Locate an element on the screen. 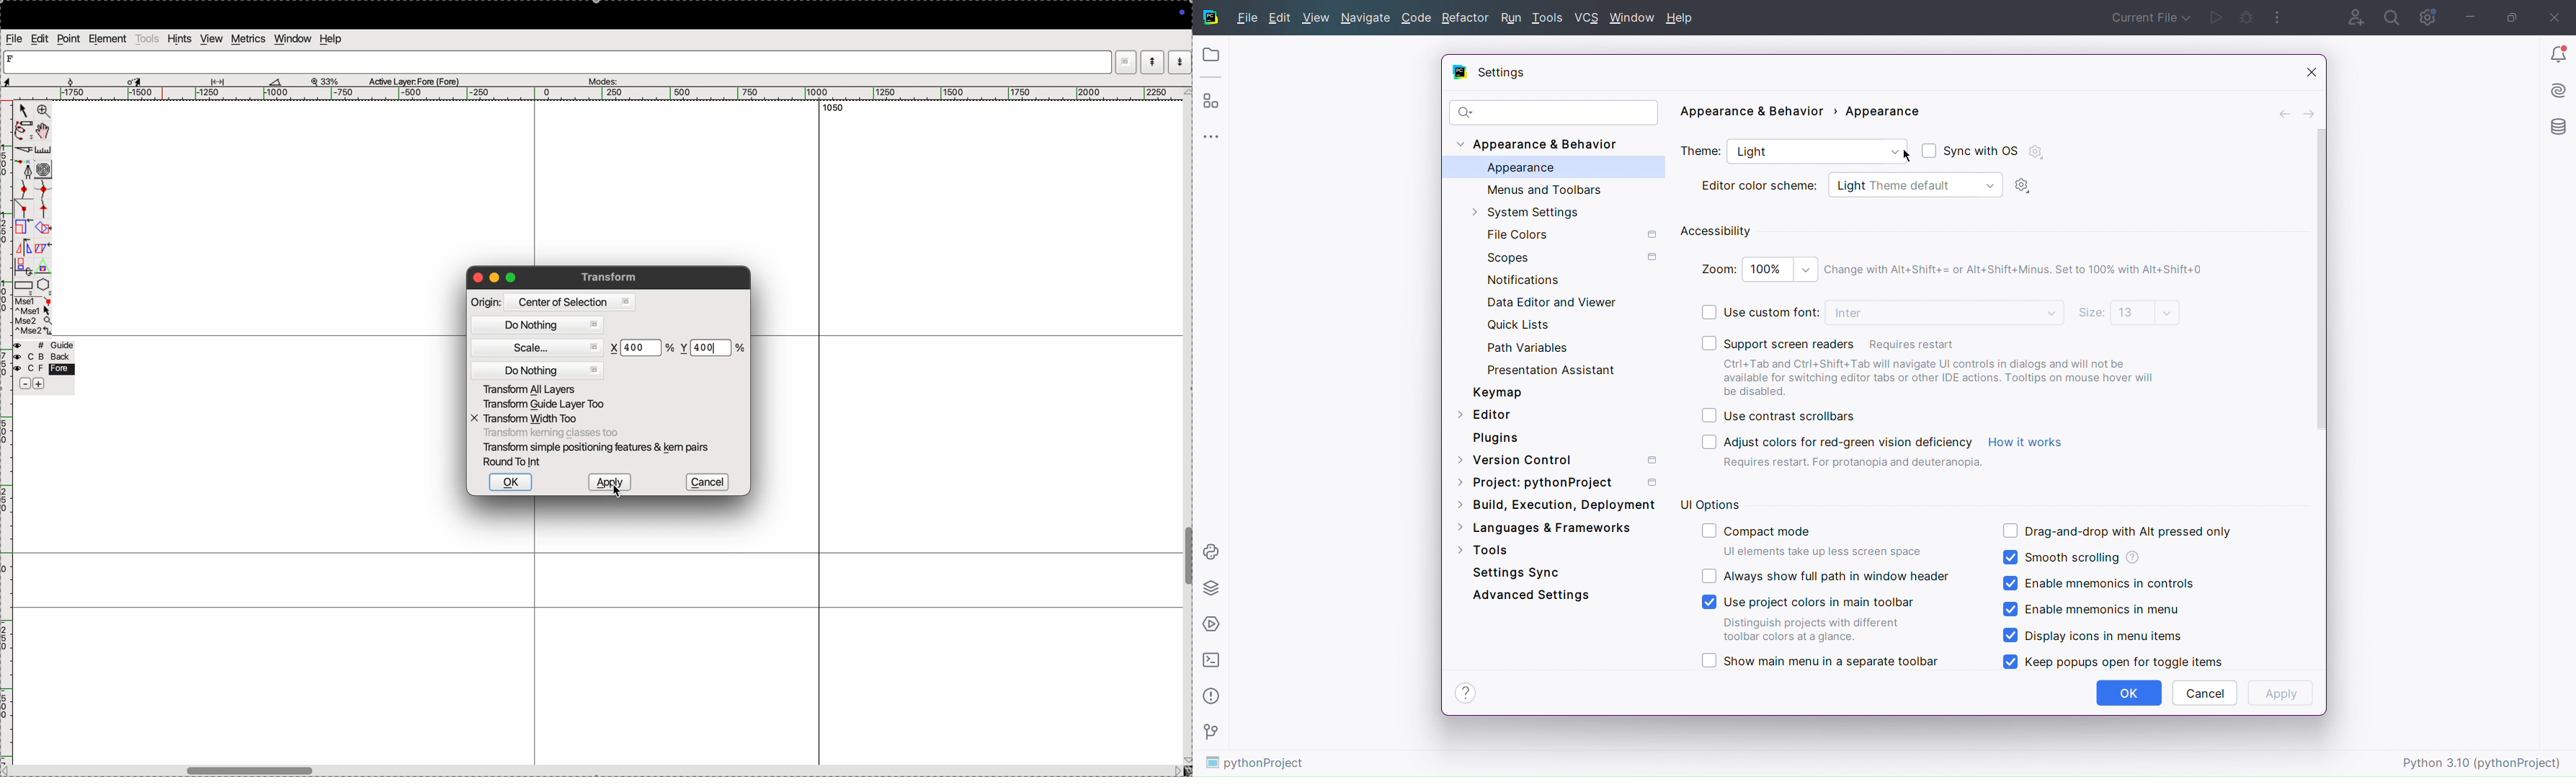 The width and height of the screenshot is (2576, 784). x co-ordinate is located at coordinates (615, 349).